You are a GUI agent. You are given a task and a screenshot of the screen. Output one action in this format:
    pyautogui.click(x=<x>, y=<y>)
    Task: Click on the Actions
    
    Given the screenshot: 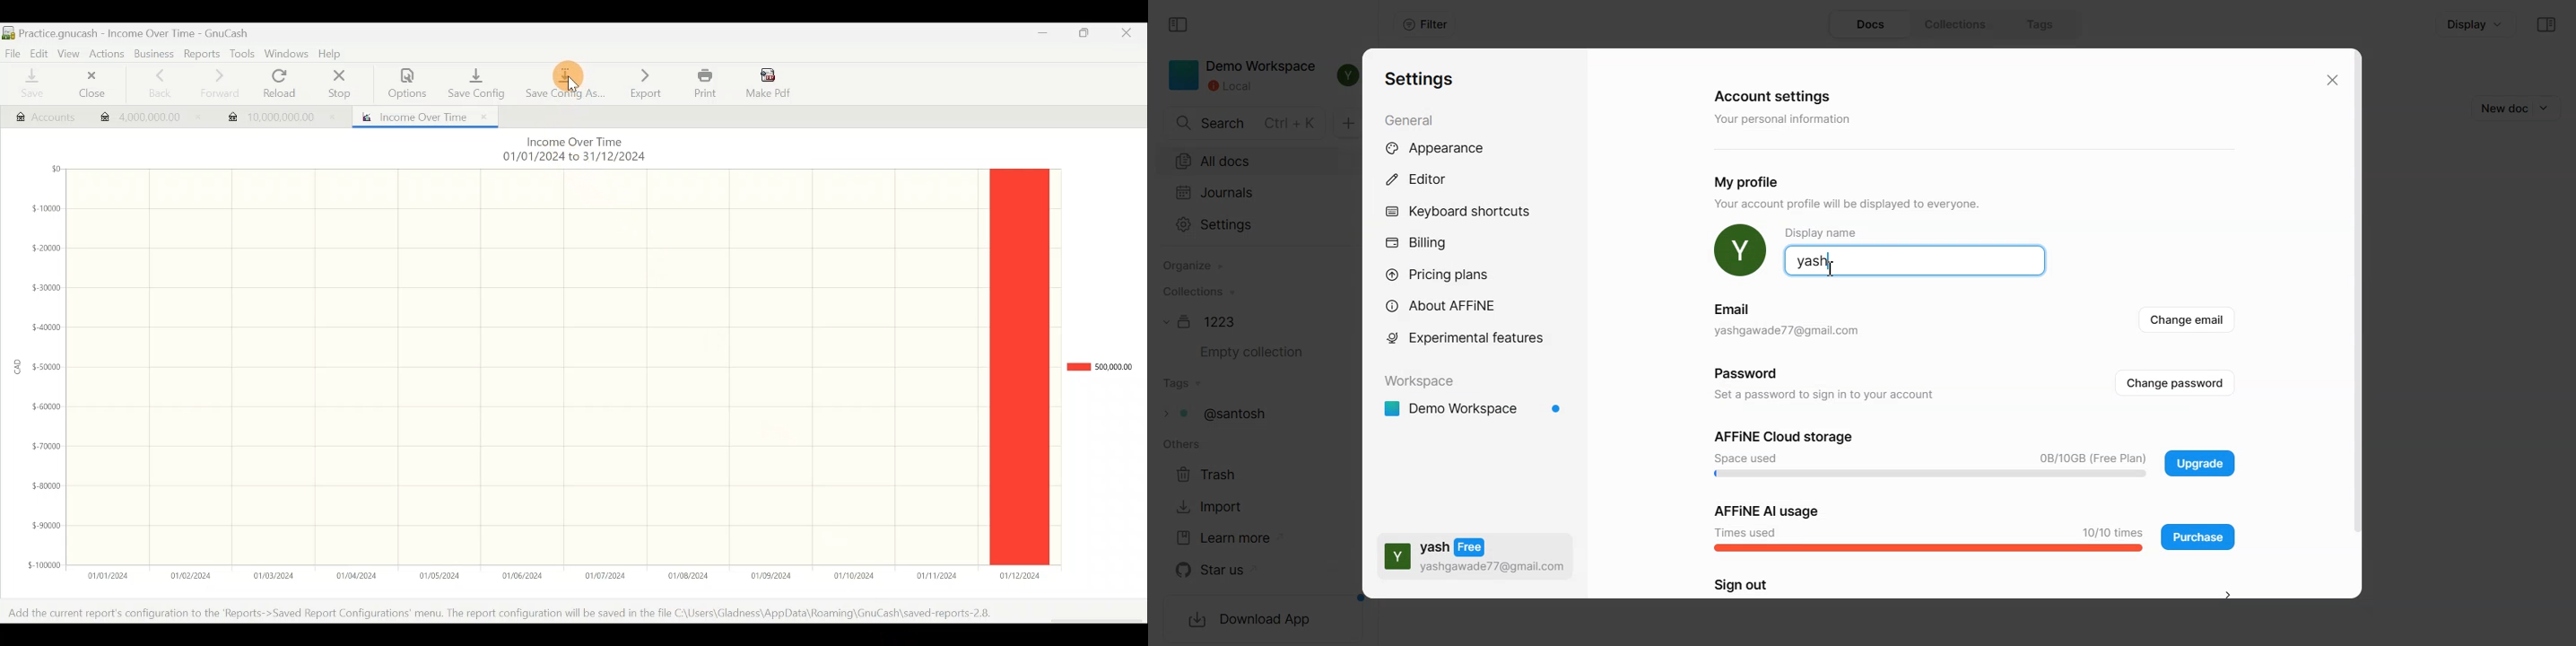 What is the action you would take?
    pyautogui.click(x=107, y=53)
    